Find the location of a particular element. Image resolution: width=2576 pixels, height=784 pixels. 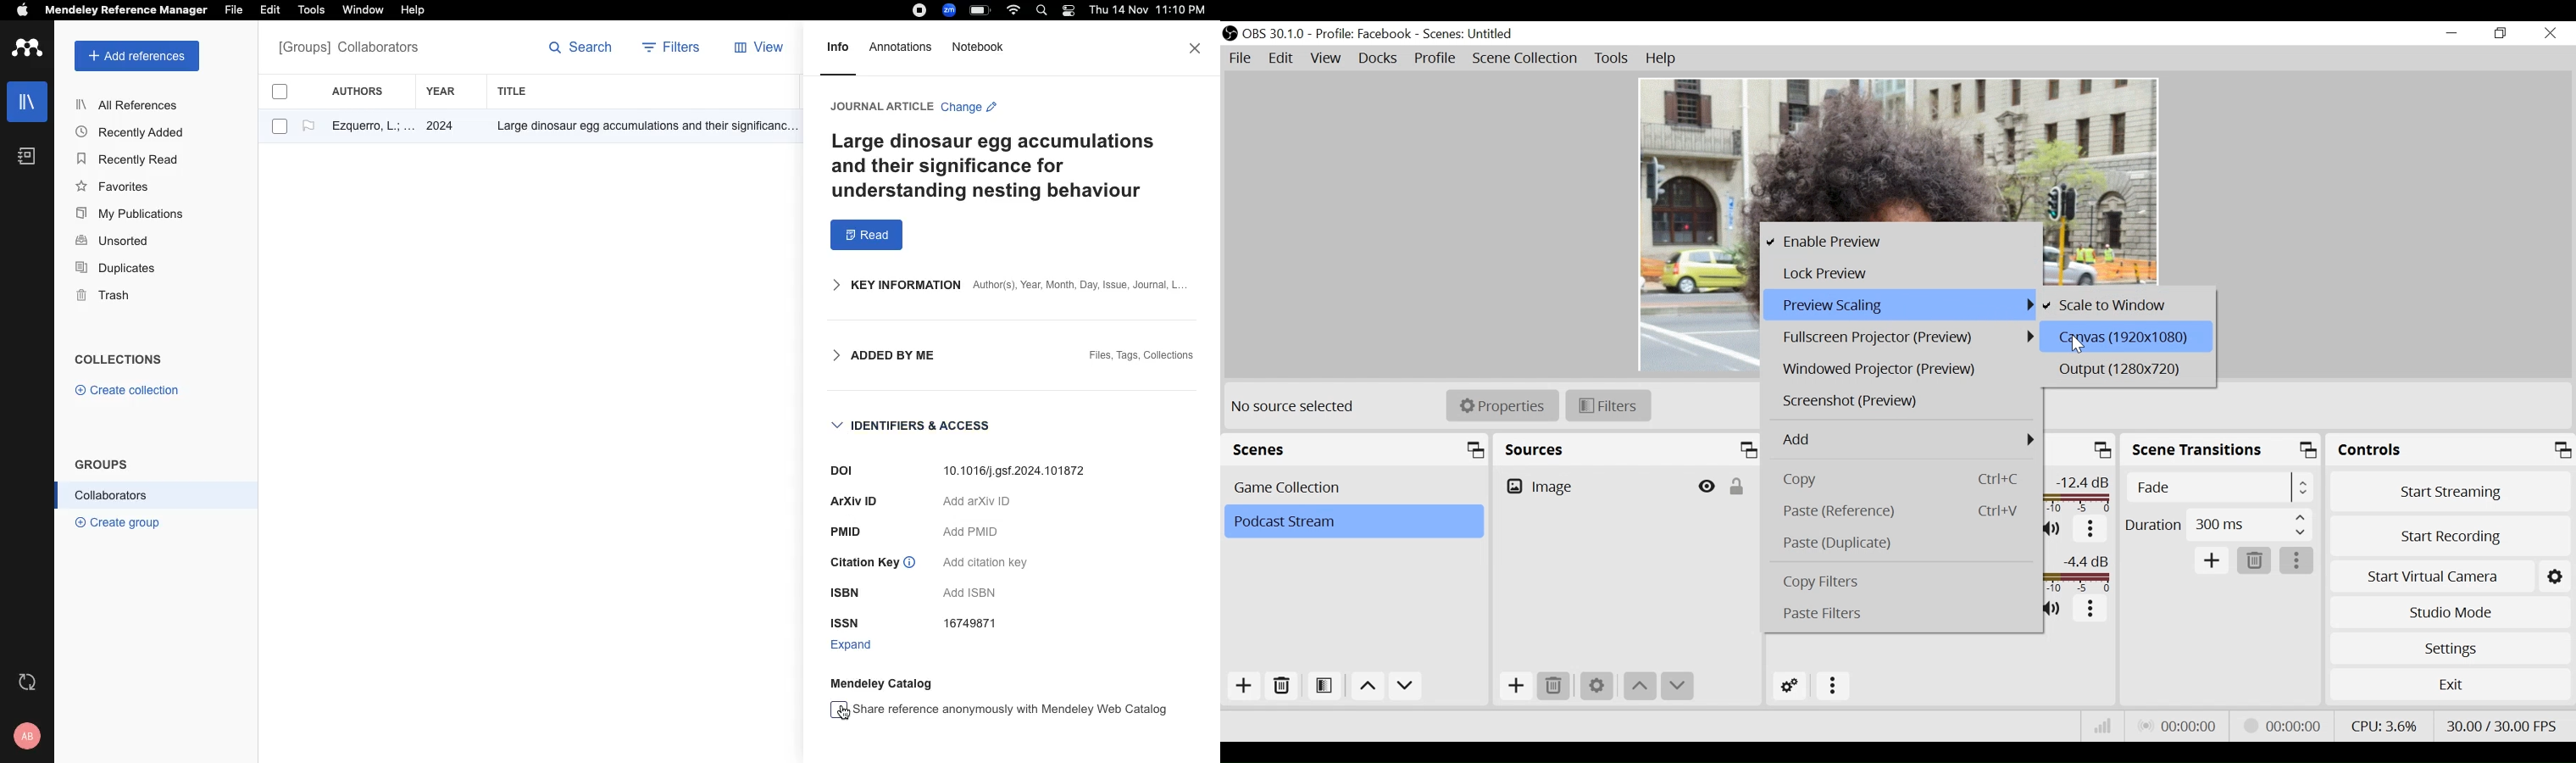

Move down is located at coordinates (1676, 685).